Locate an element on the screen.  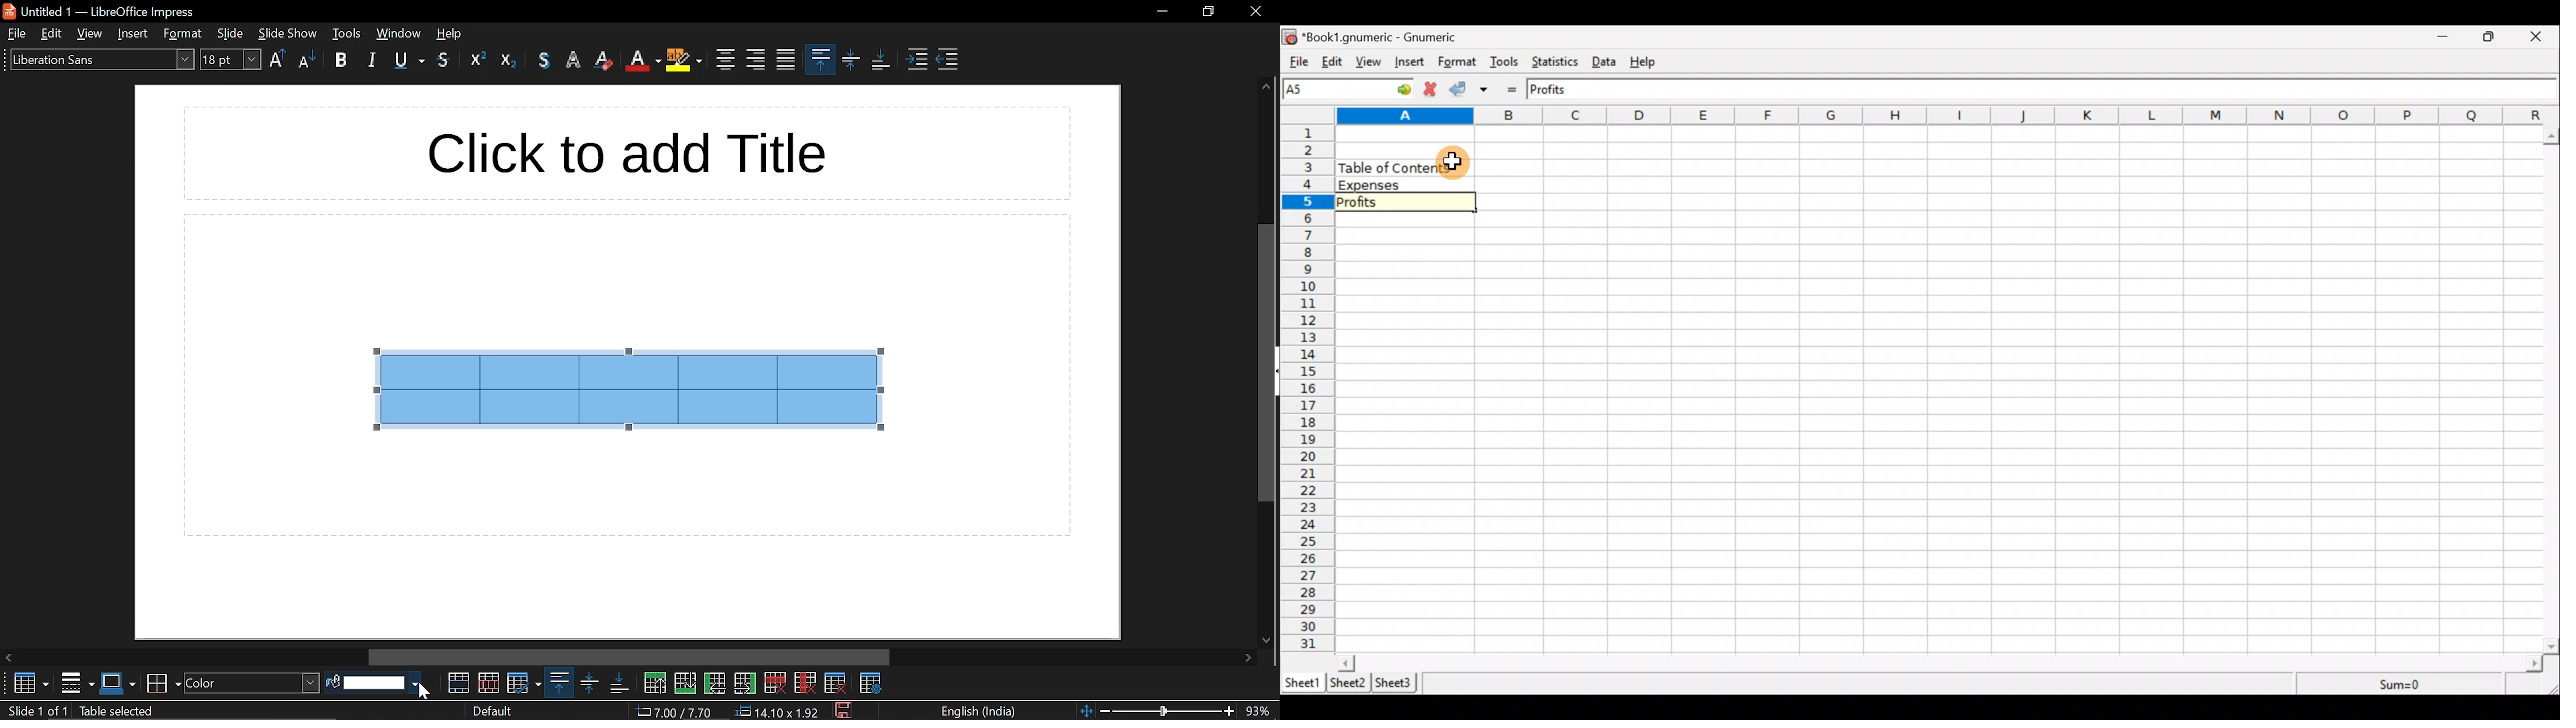
tools is located at coordinates (348, 34).